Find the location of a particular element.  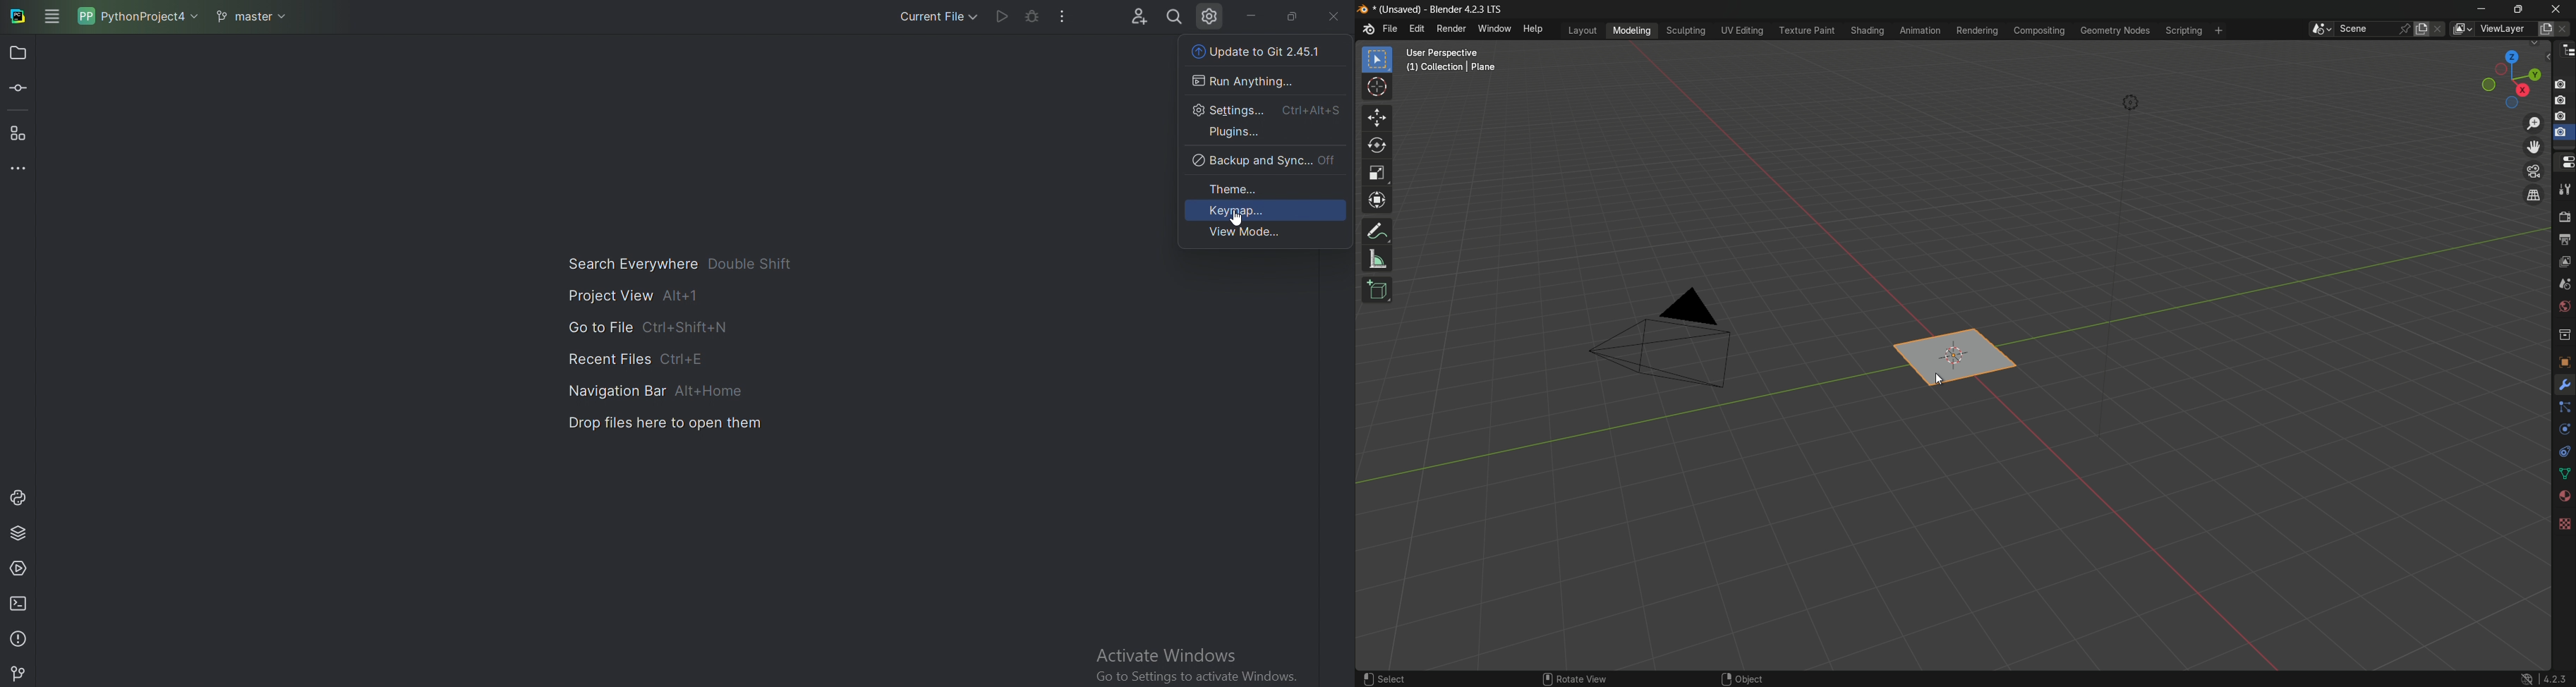

output is located at coordinates (2564, 238).